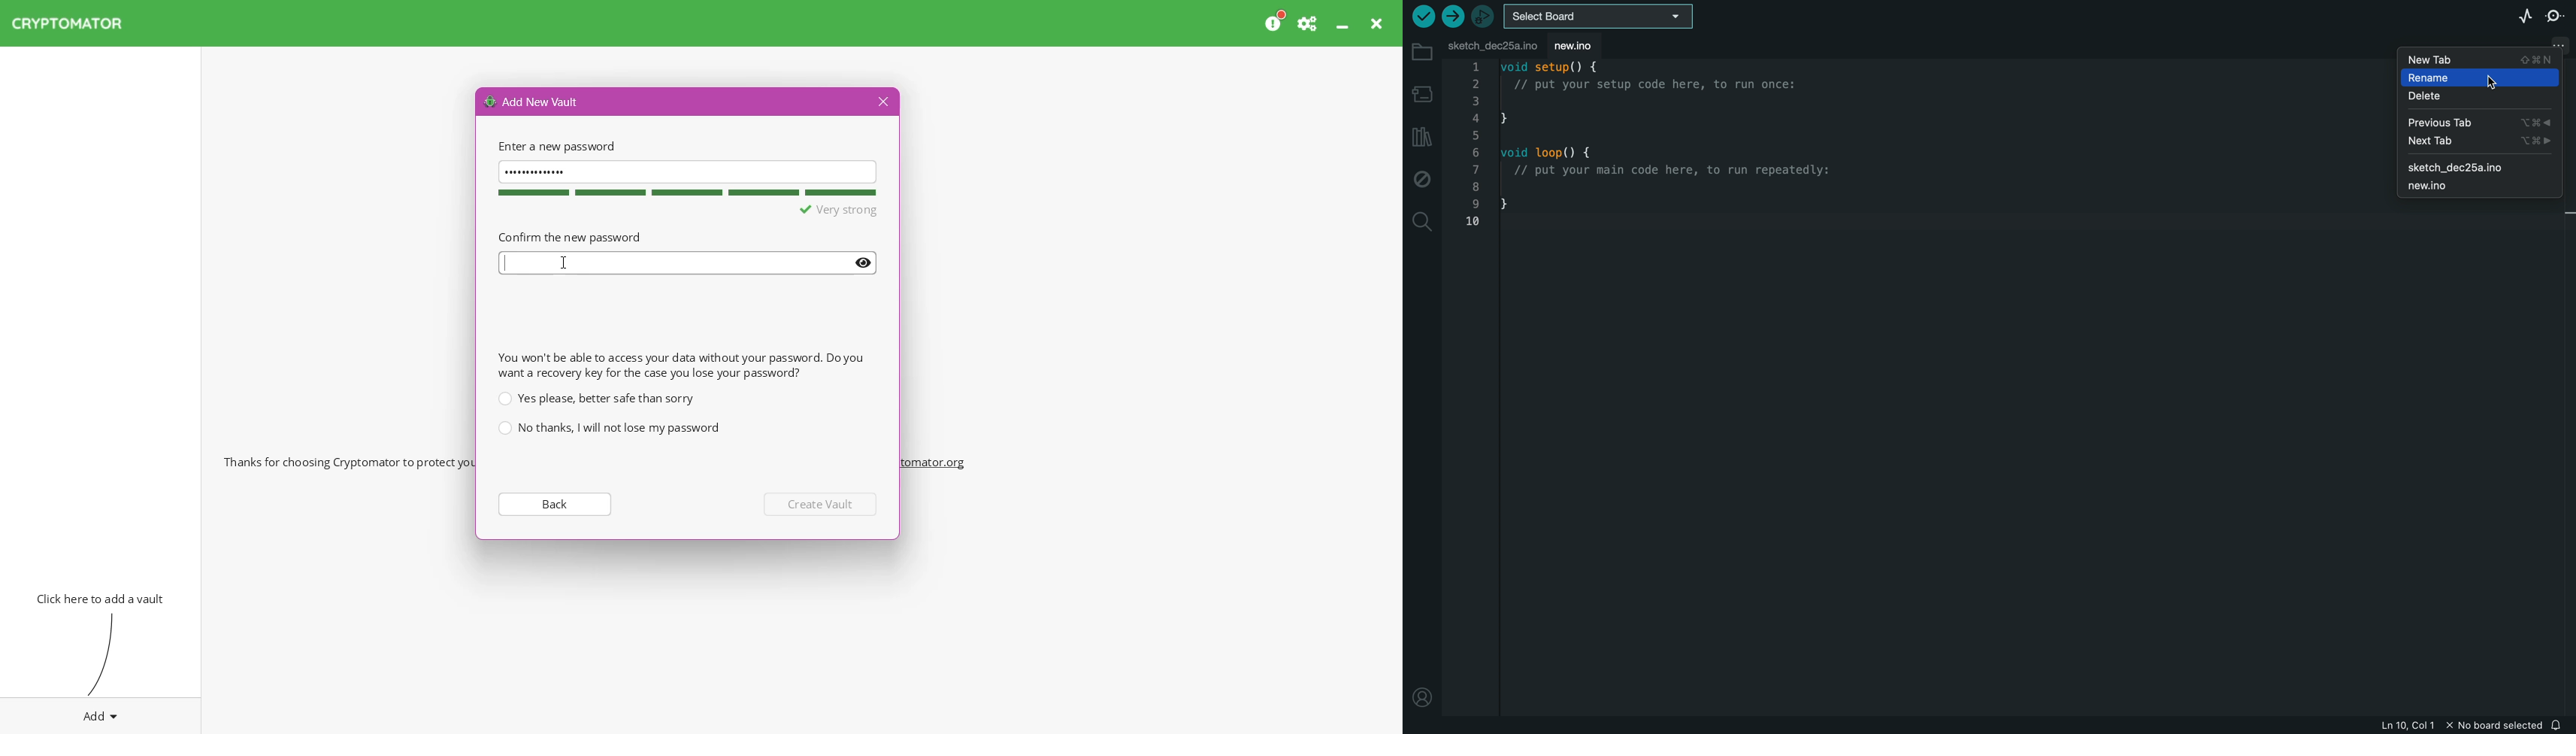  Describe the element at coordinates (1452, 16) in the screenshot. I see `upload` at that location.